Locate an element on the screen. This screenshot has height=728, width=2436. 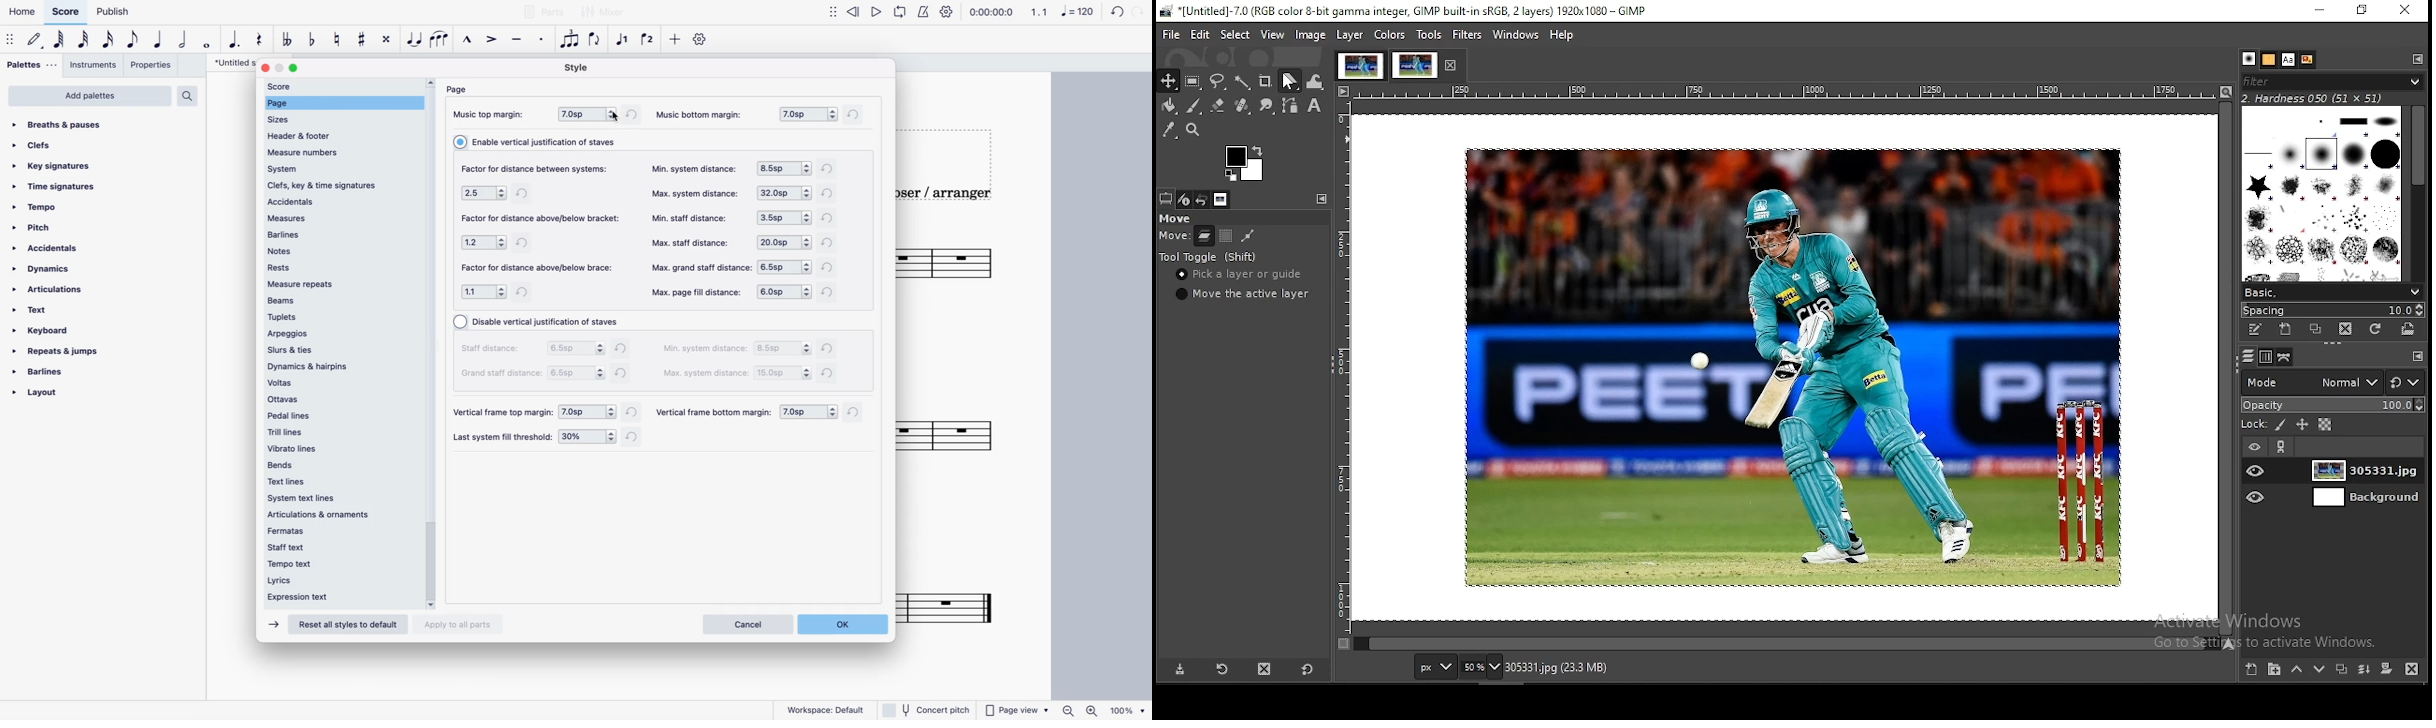
minimize is located at coordinates (280, 67).